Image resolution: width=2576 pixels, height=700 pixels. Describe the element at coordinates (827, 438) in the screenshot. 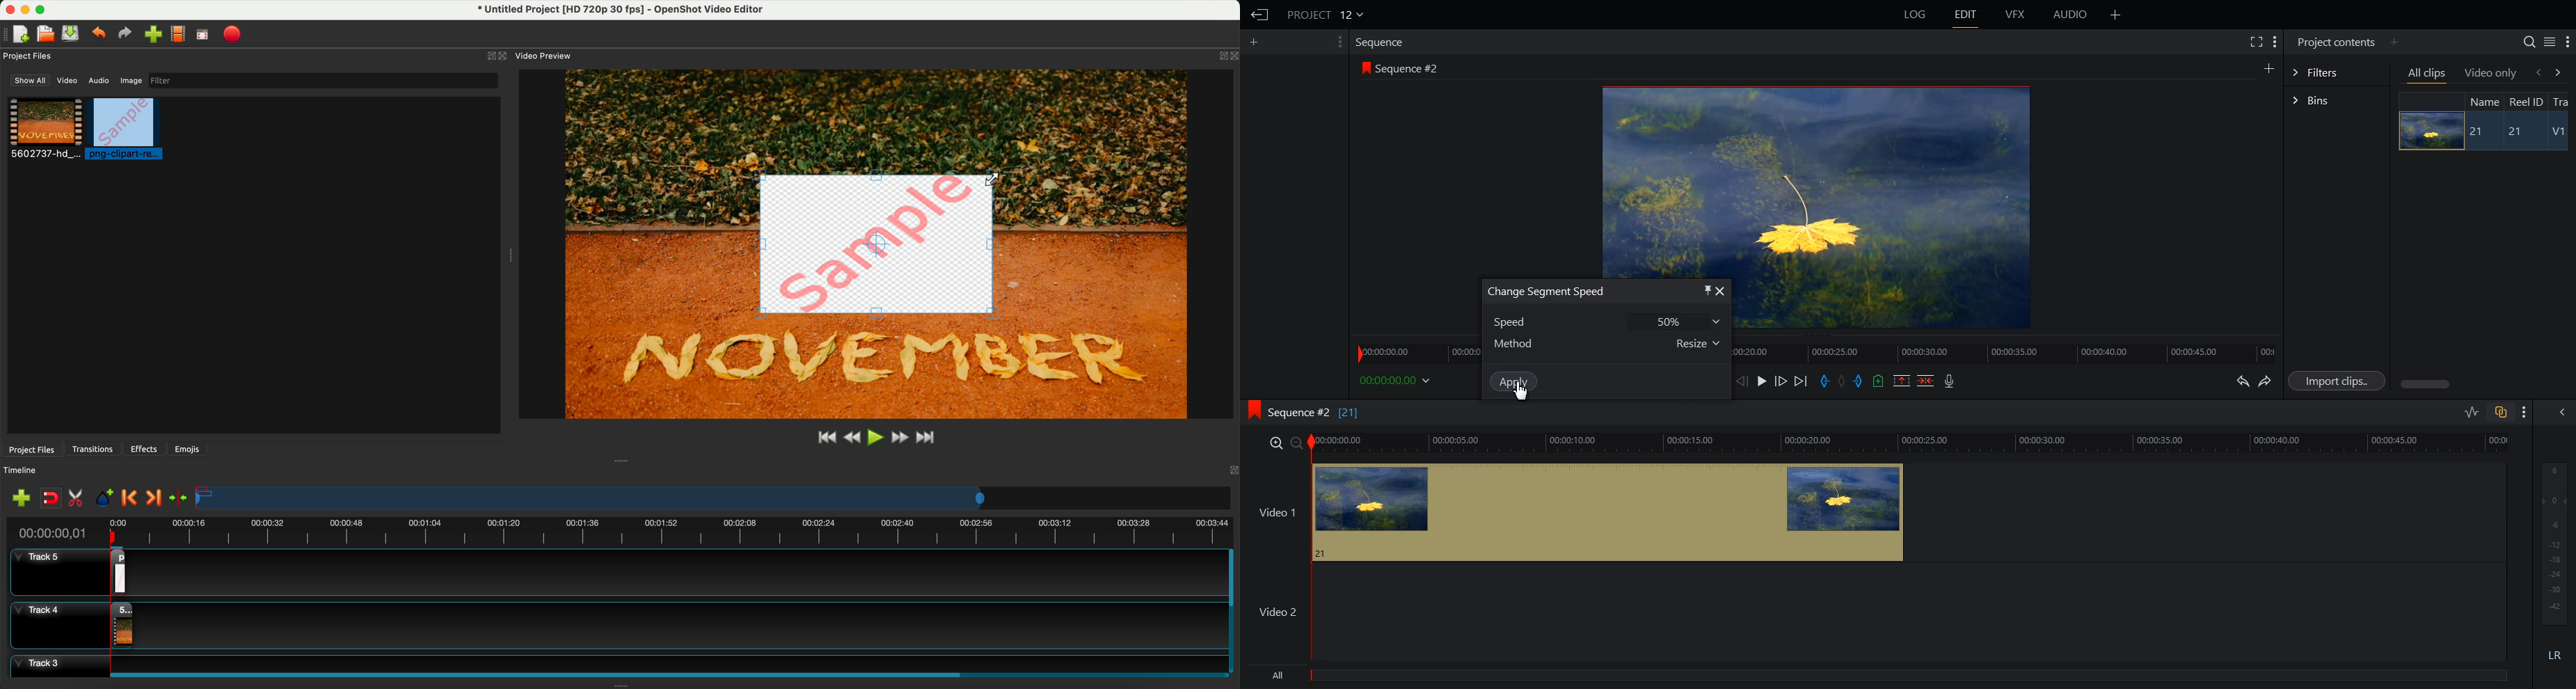

I see `jump to start` at that location.